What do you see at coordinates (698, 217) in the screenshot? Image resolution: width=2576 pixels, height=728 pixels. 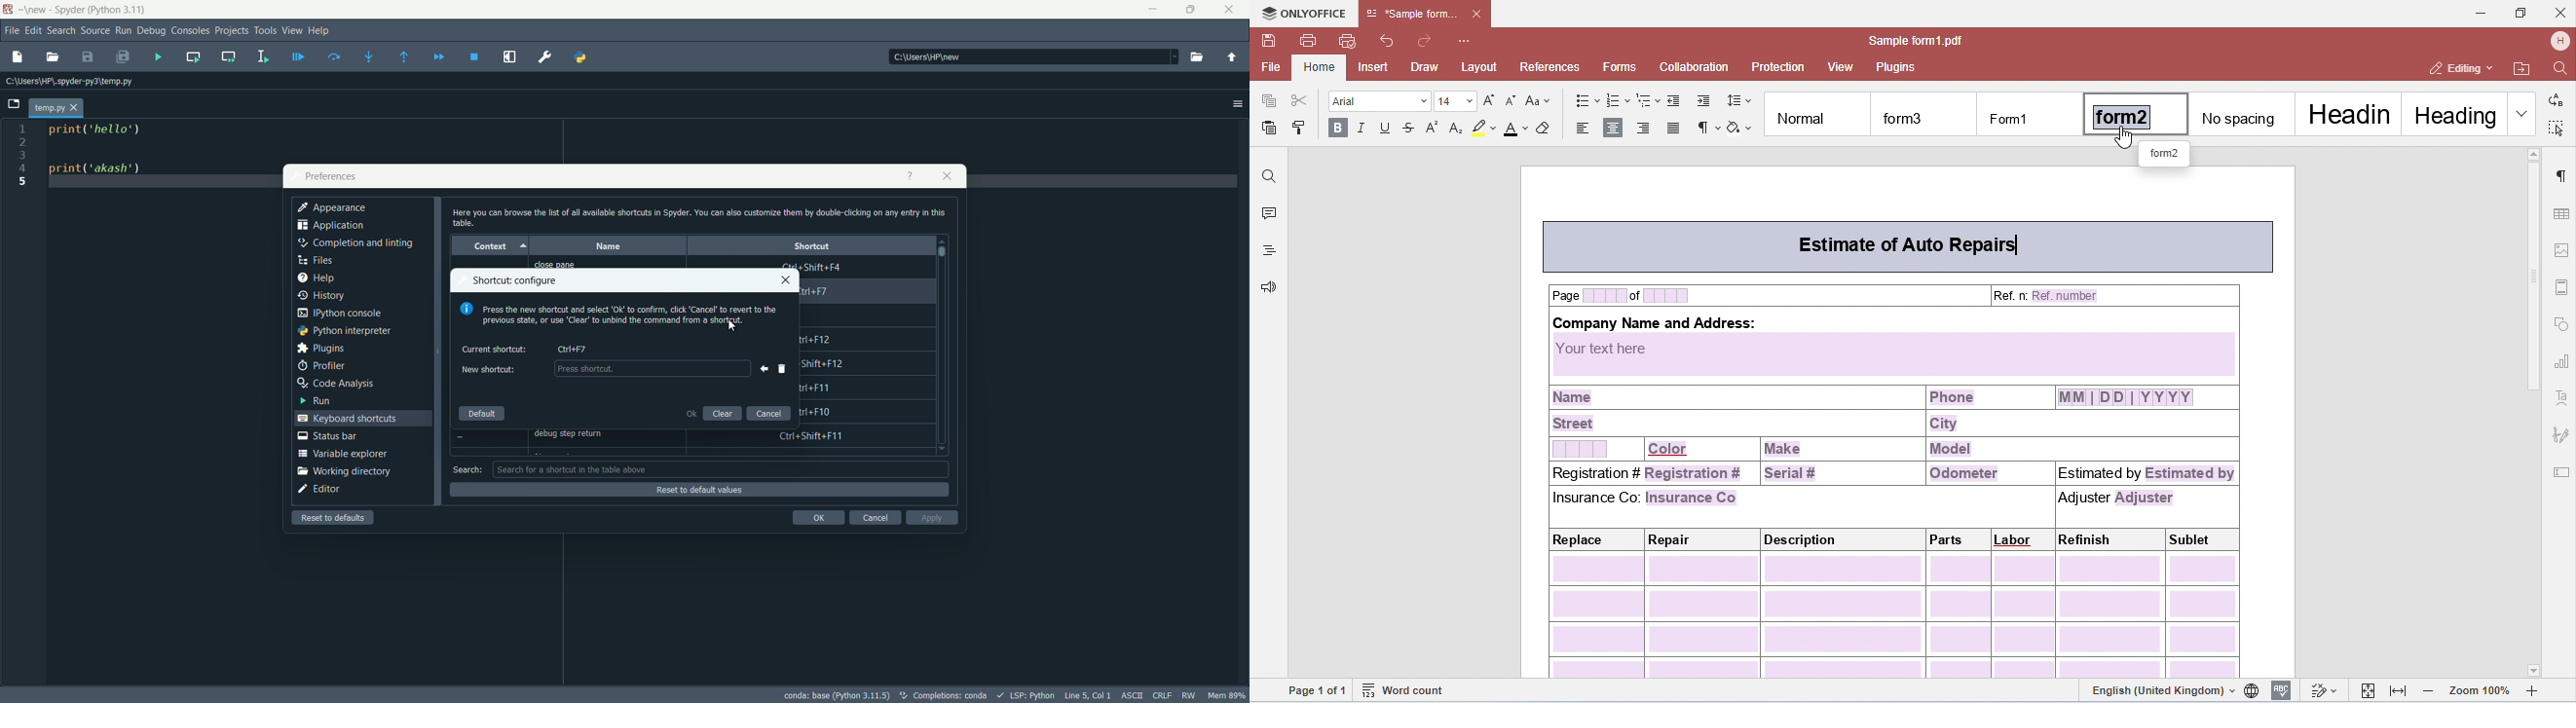 I see `text - Here you can browse the list of all available shortcuts in Spyder. You can also customize them by double-clicking on any entry in this table.` at bounding box center [698, 217].